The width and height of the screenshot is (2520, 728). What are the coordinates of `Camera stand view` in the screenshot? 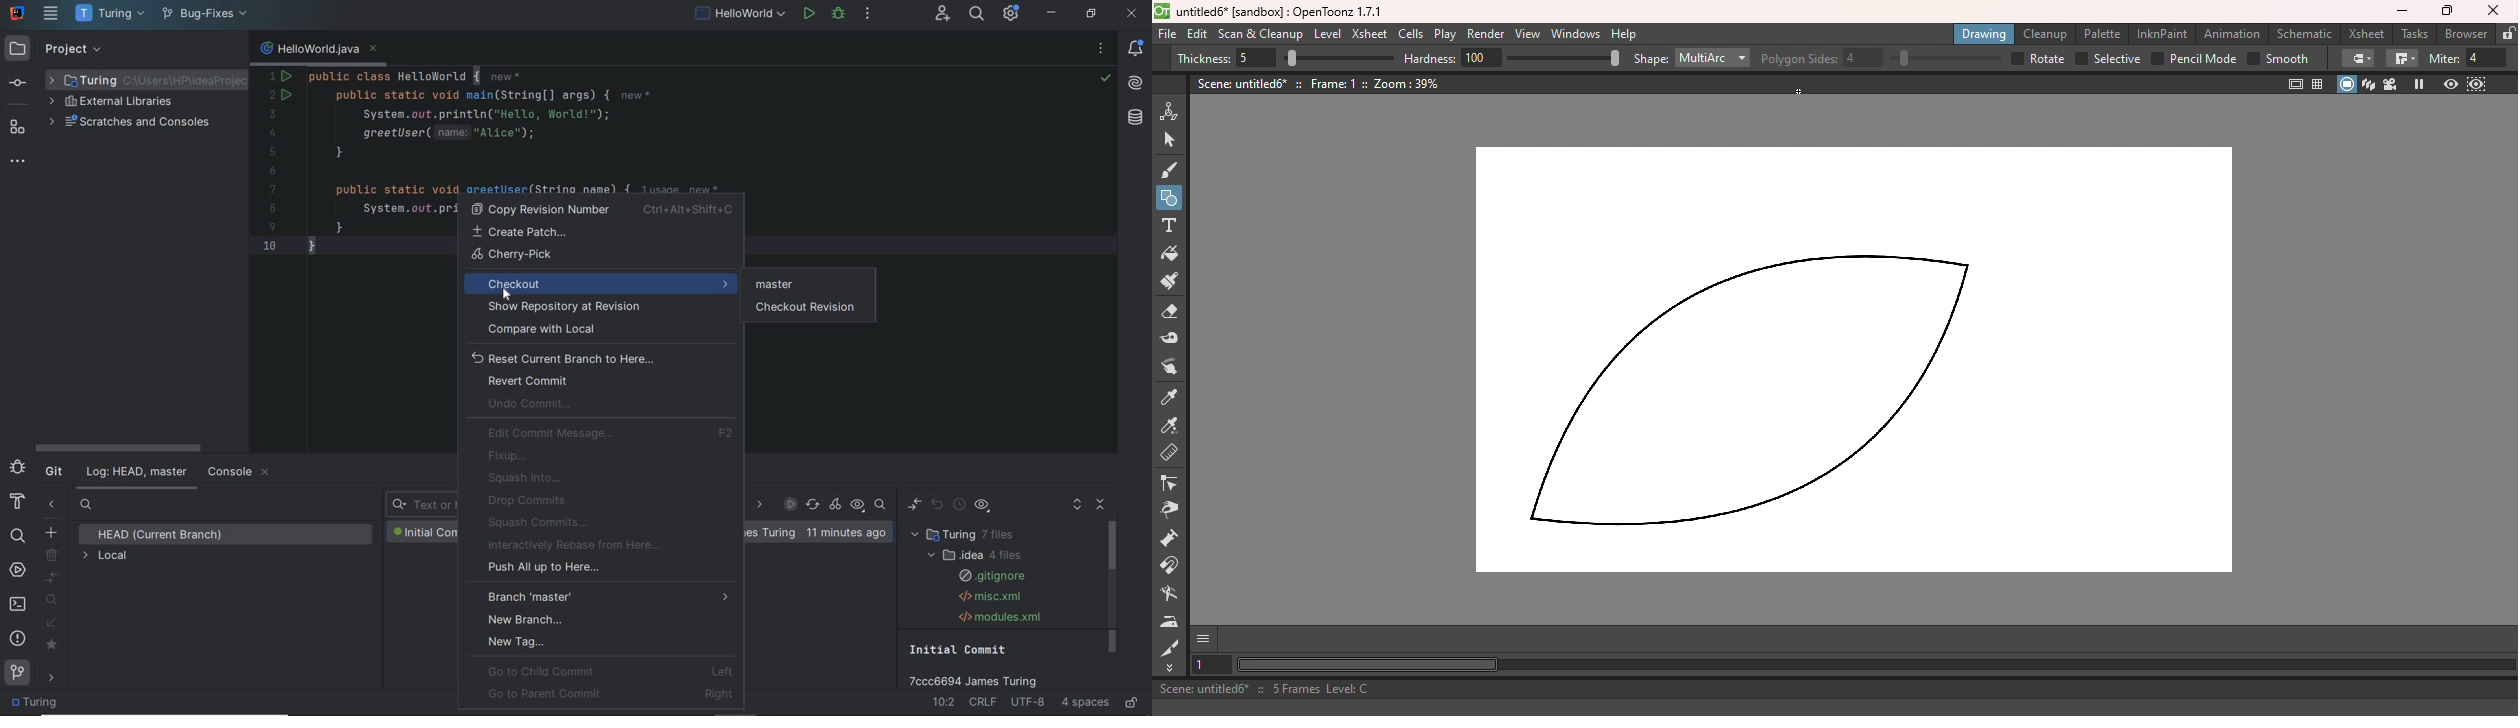 It's located at (2347, 84).